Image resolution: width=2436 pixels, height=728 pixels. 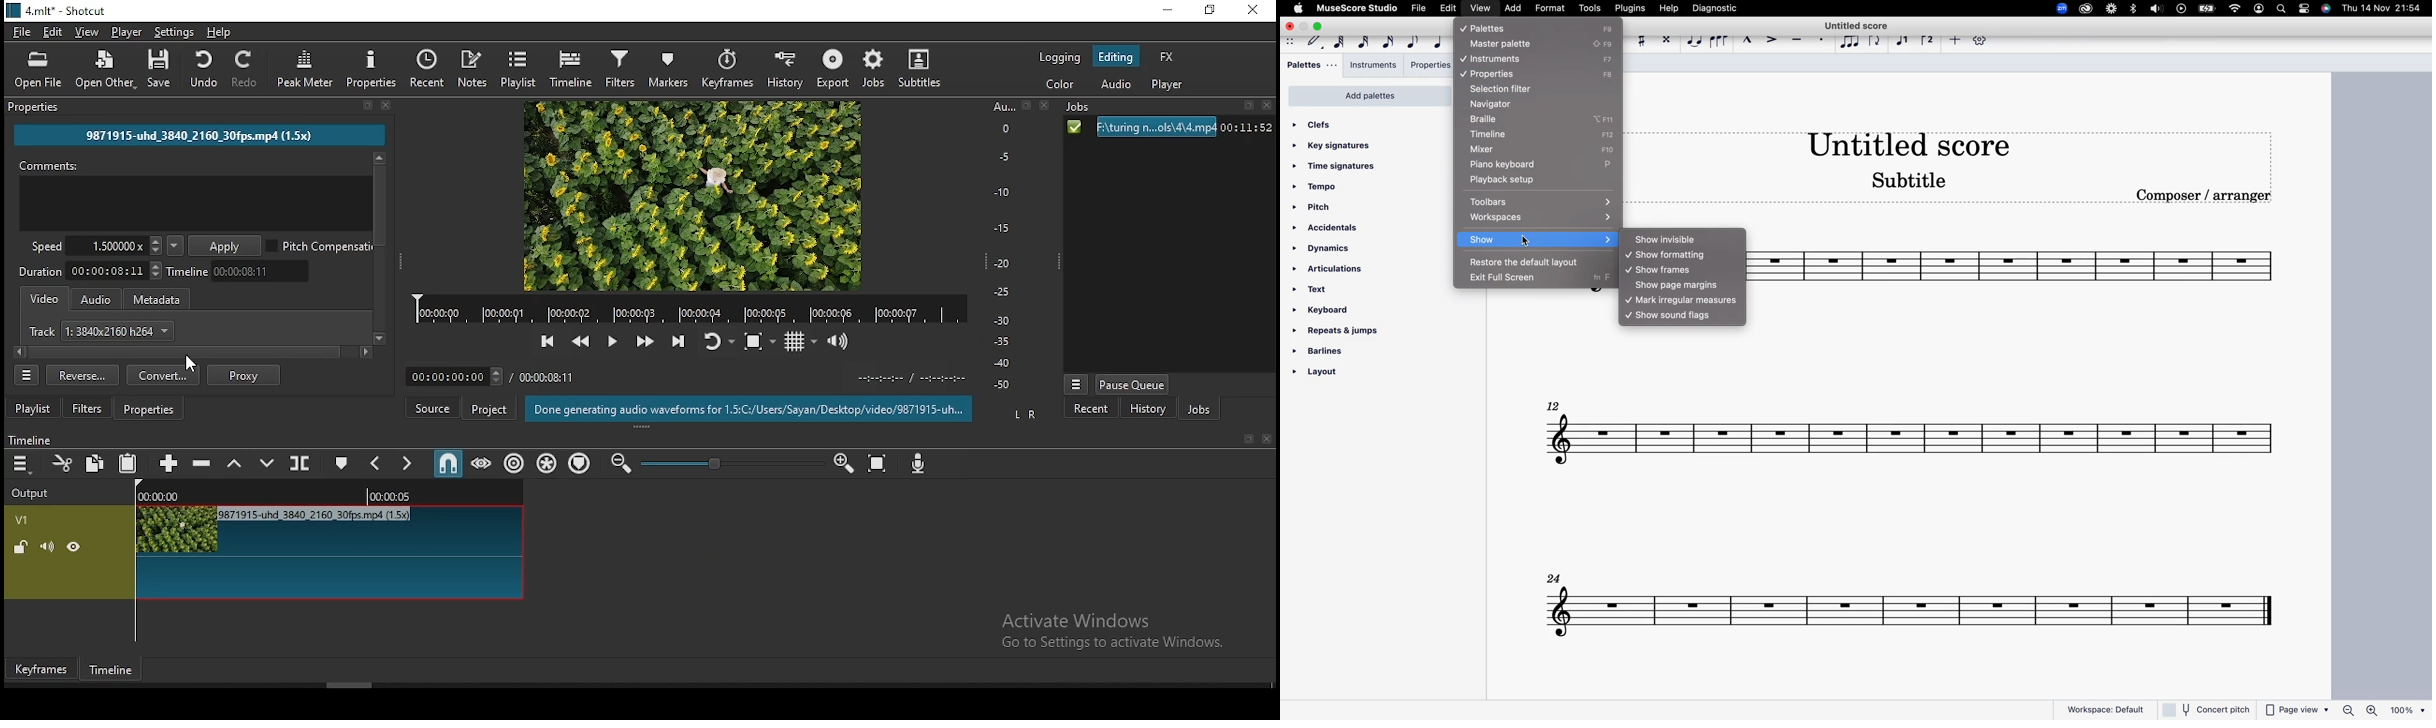 I want to click on player, so click(x=1168, y=85).